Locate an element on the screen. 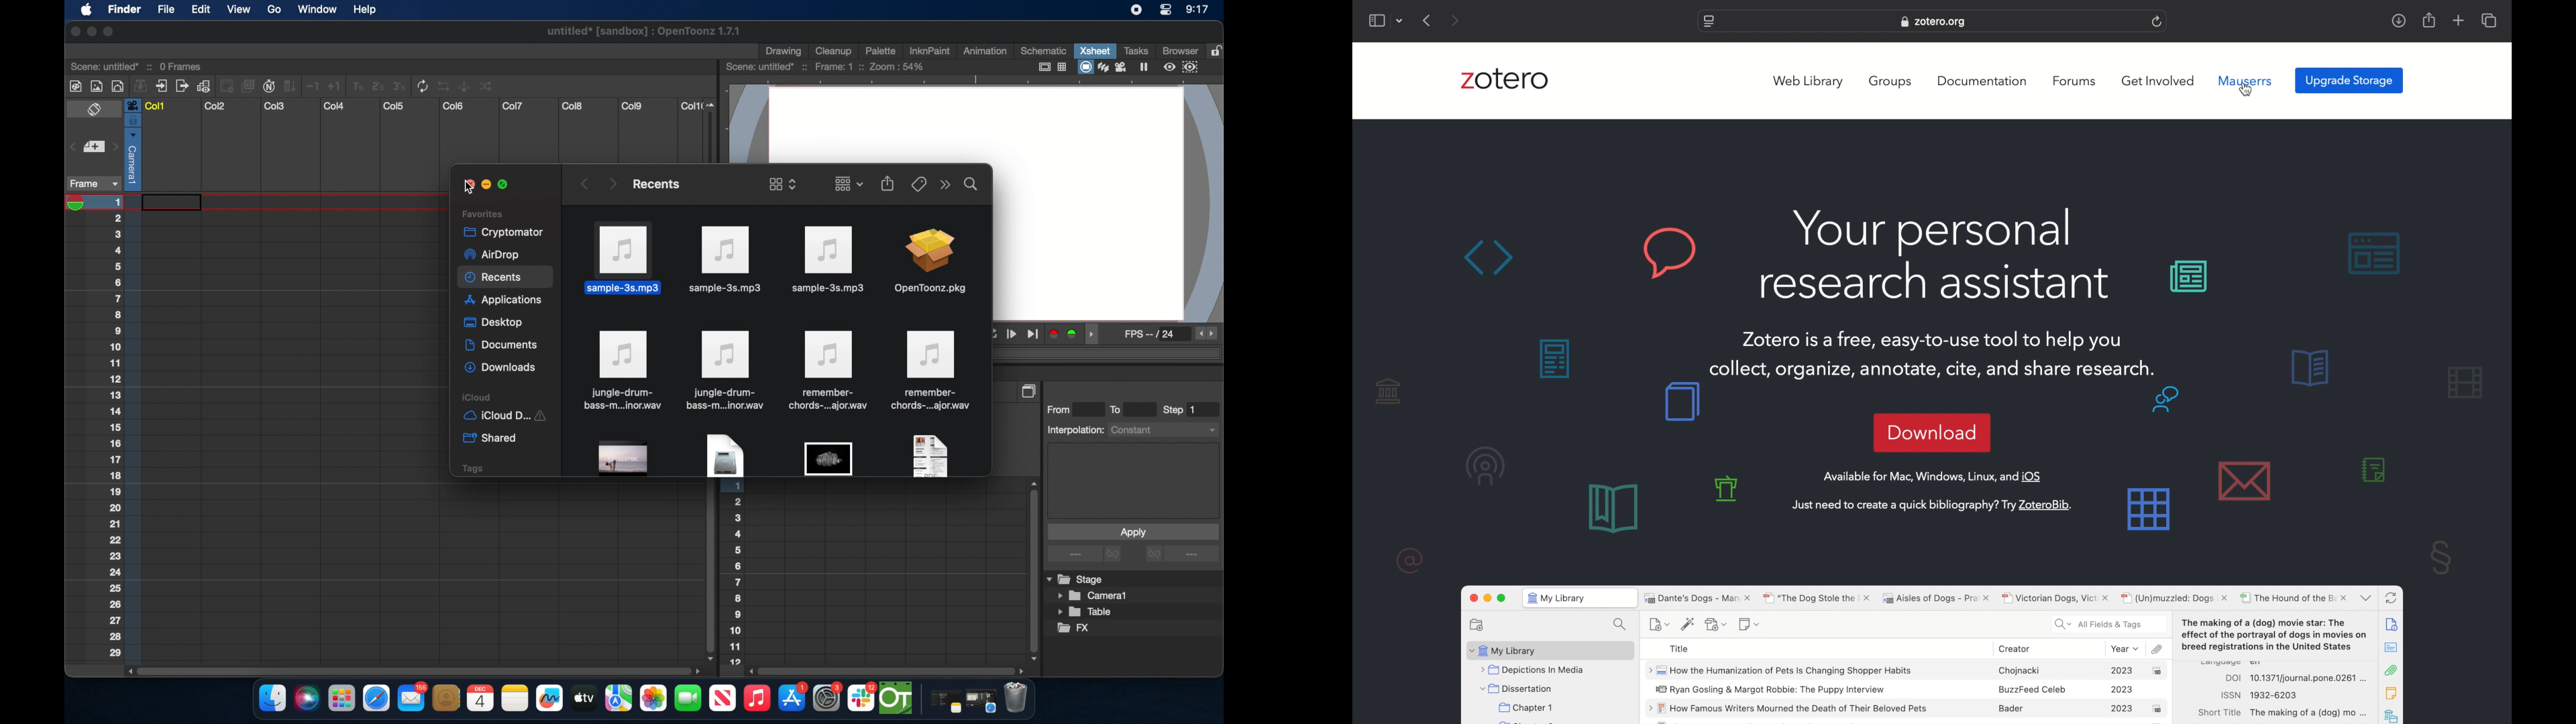 Image resolution: width=2576 pixels, height=728 pixels. desktop is located at coordinates (495, 323).